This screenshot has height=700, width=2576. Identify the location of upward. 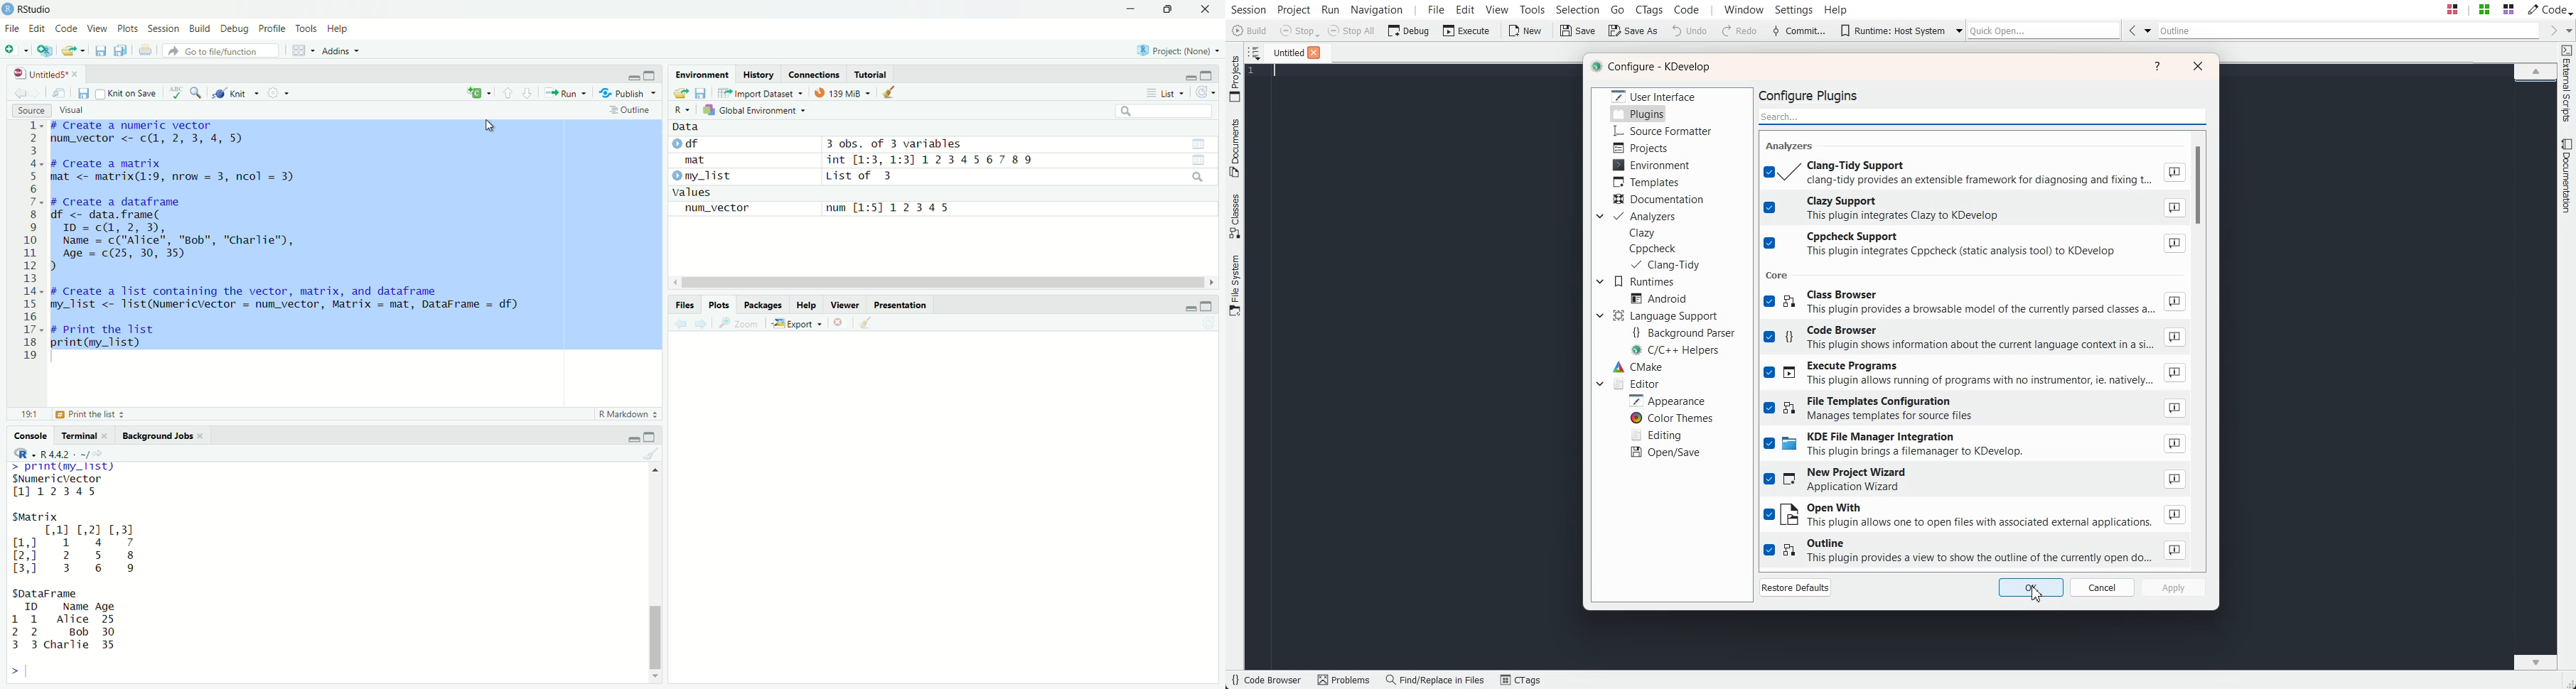
(511, 93).